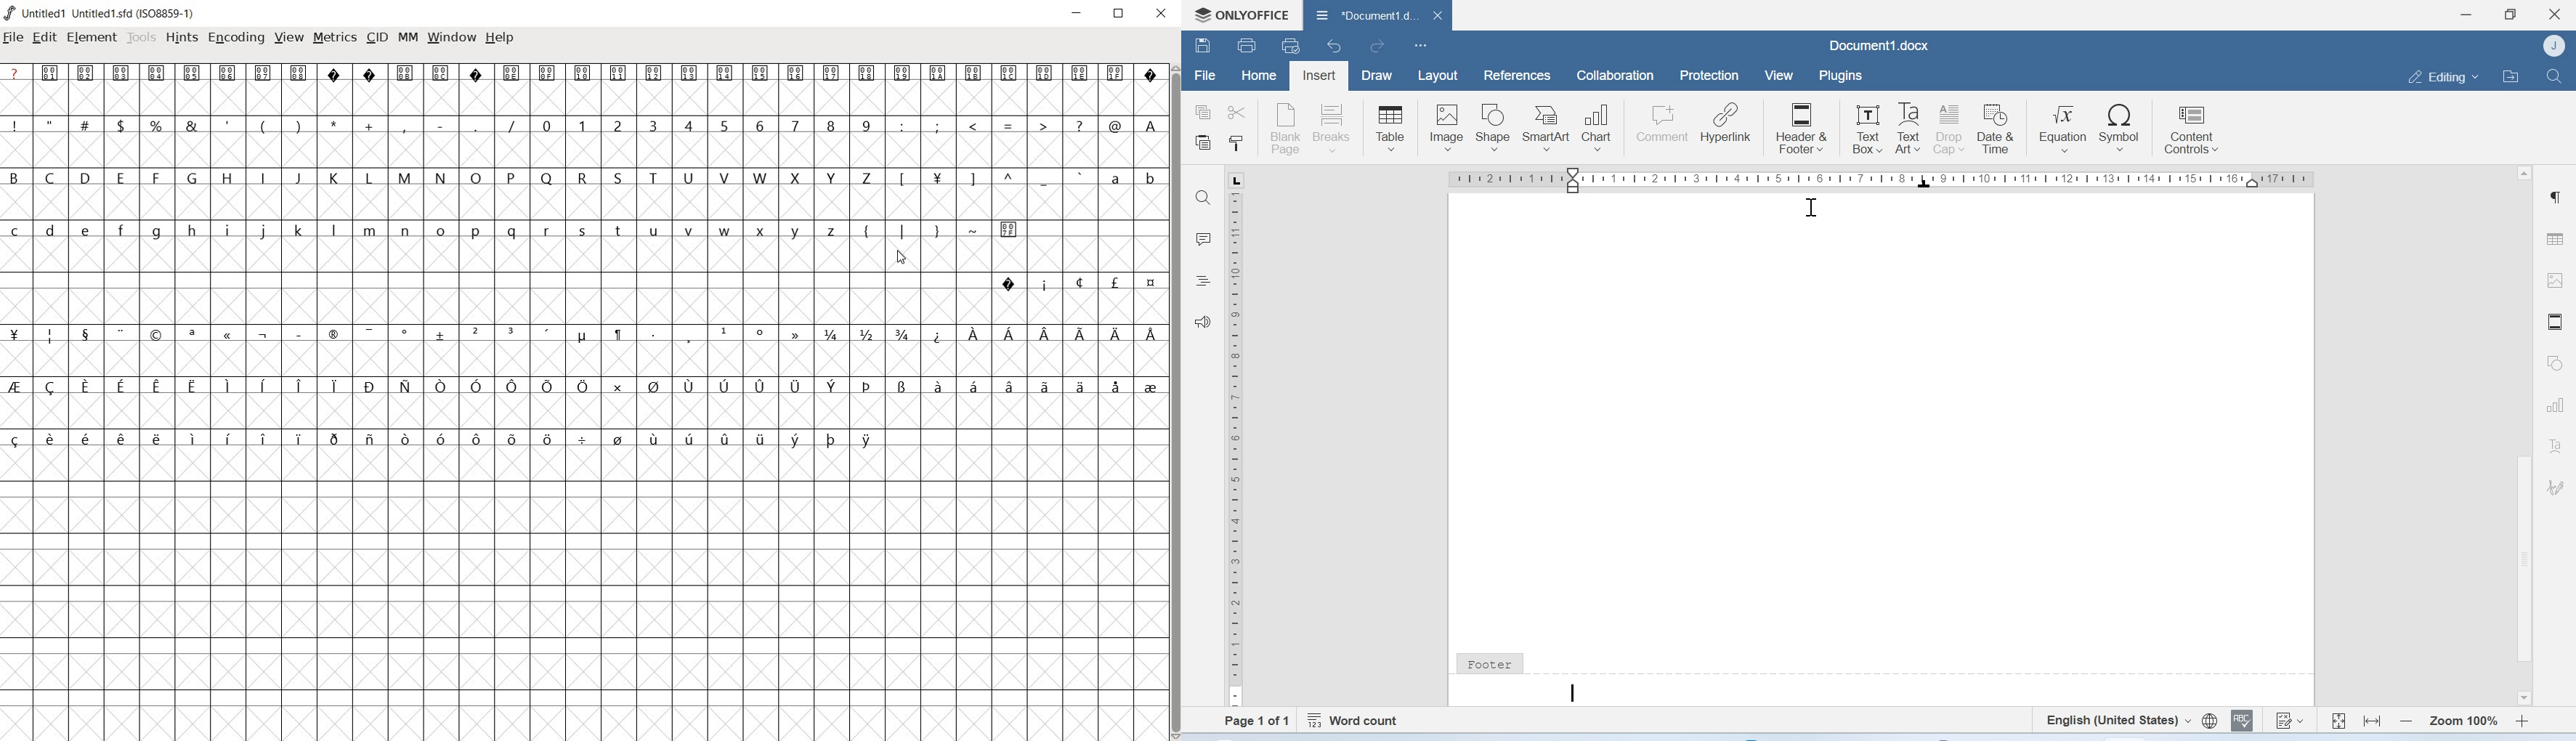 This screenshot has height=756, width=2576. What do you see at coordinates (2511, 13) in the screenshot?
I see `Maximize` at bounding box center [2511, 13].